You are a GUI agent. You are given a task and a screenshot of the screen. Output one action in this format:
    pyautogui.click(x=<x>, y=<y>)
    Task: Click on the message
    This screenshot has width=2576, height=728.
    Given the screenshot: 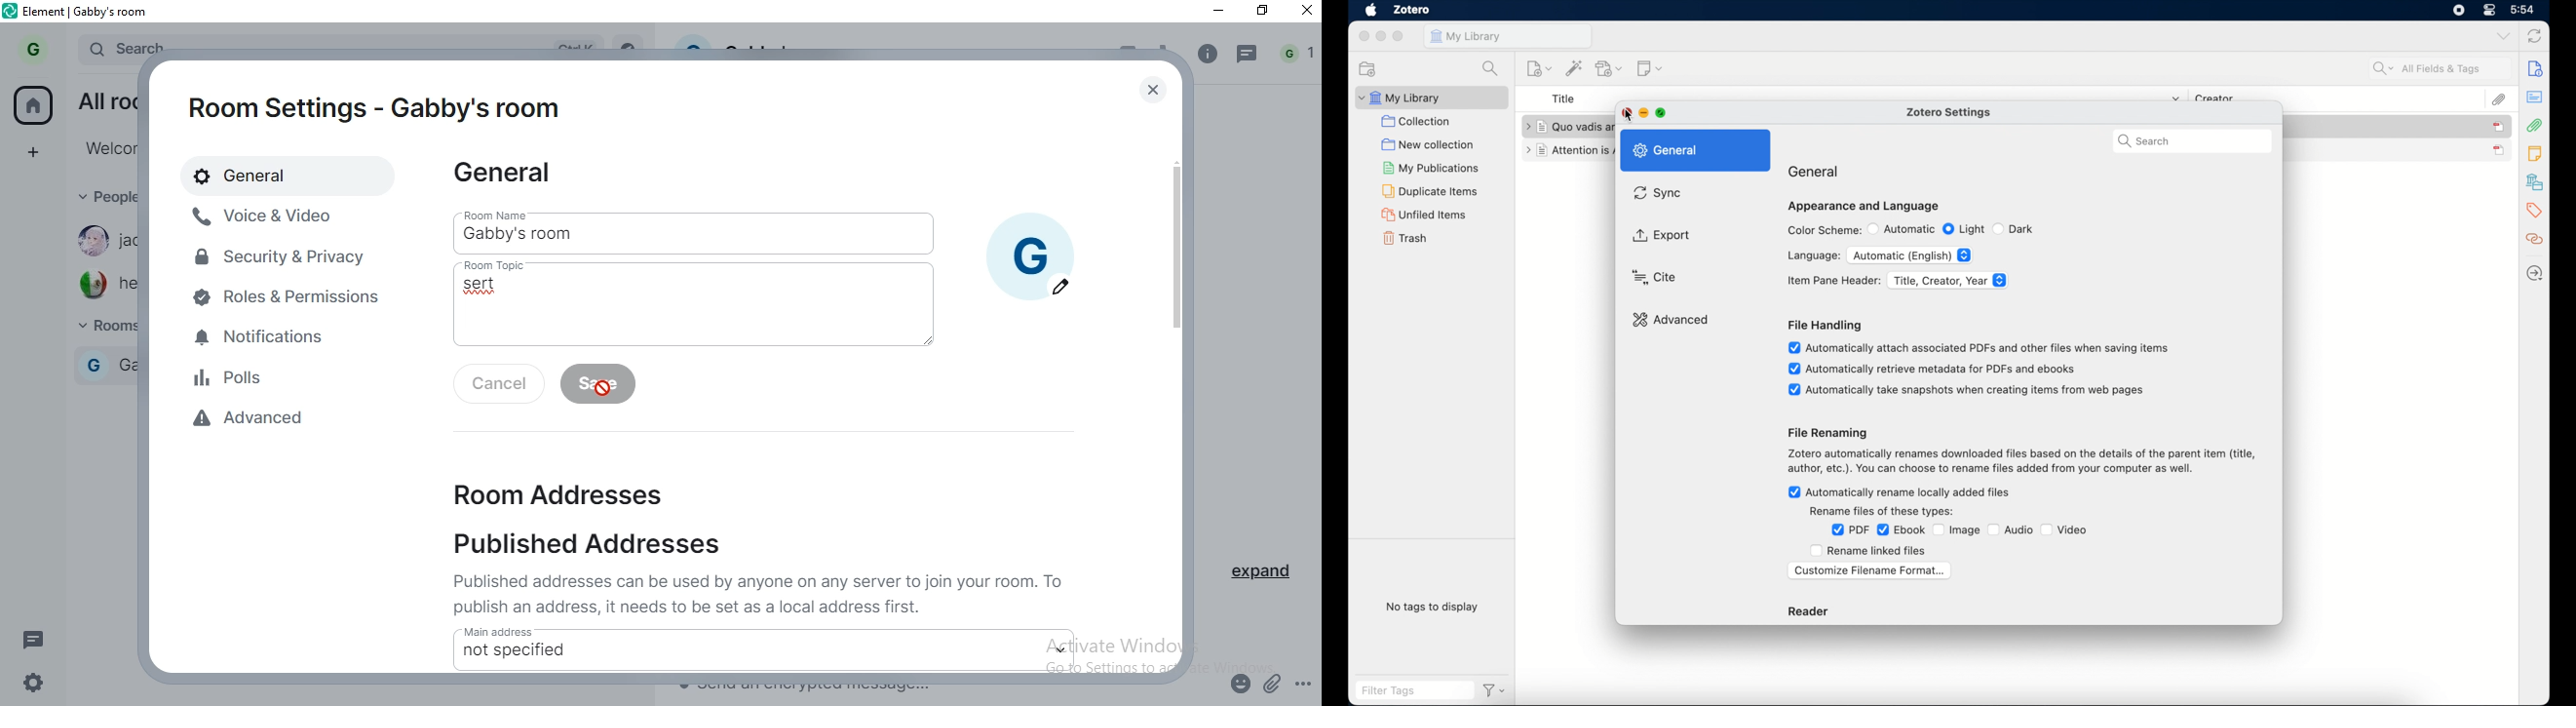 What is the action you would take?
    pyautogui.click(x=1250, y=56)
    